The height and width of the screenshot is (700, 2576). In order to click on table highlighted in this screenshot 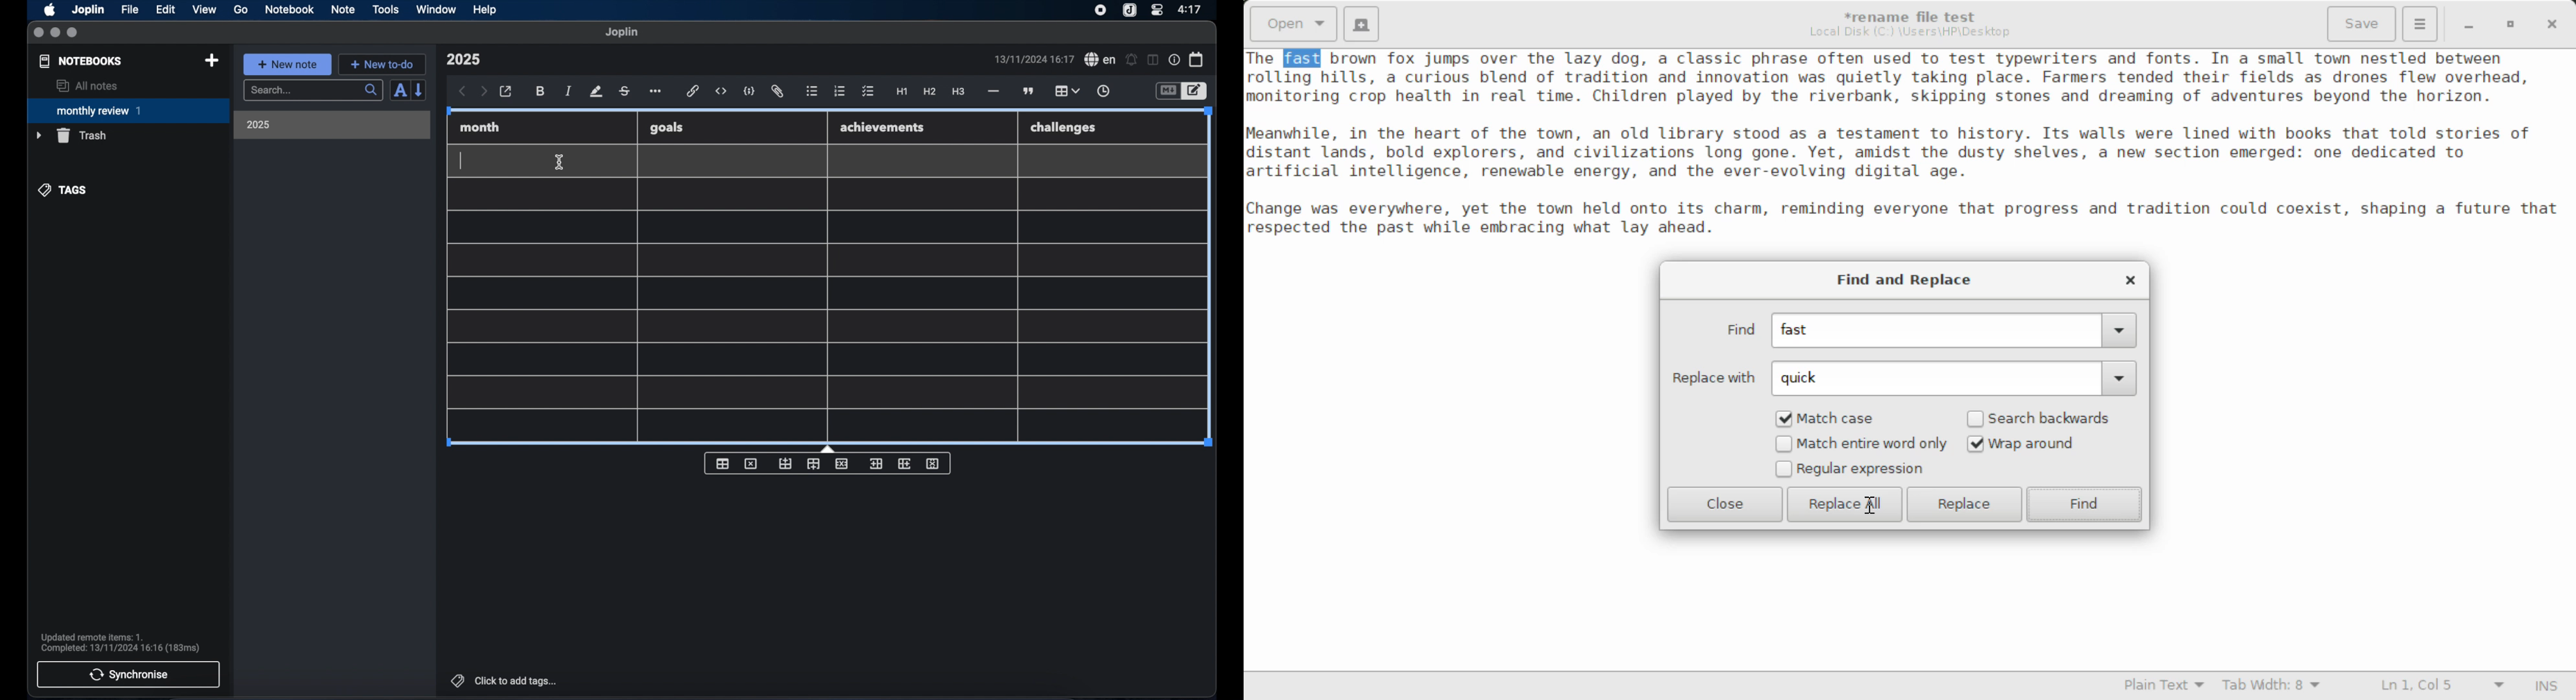, I will do `click(1065, 91)`.